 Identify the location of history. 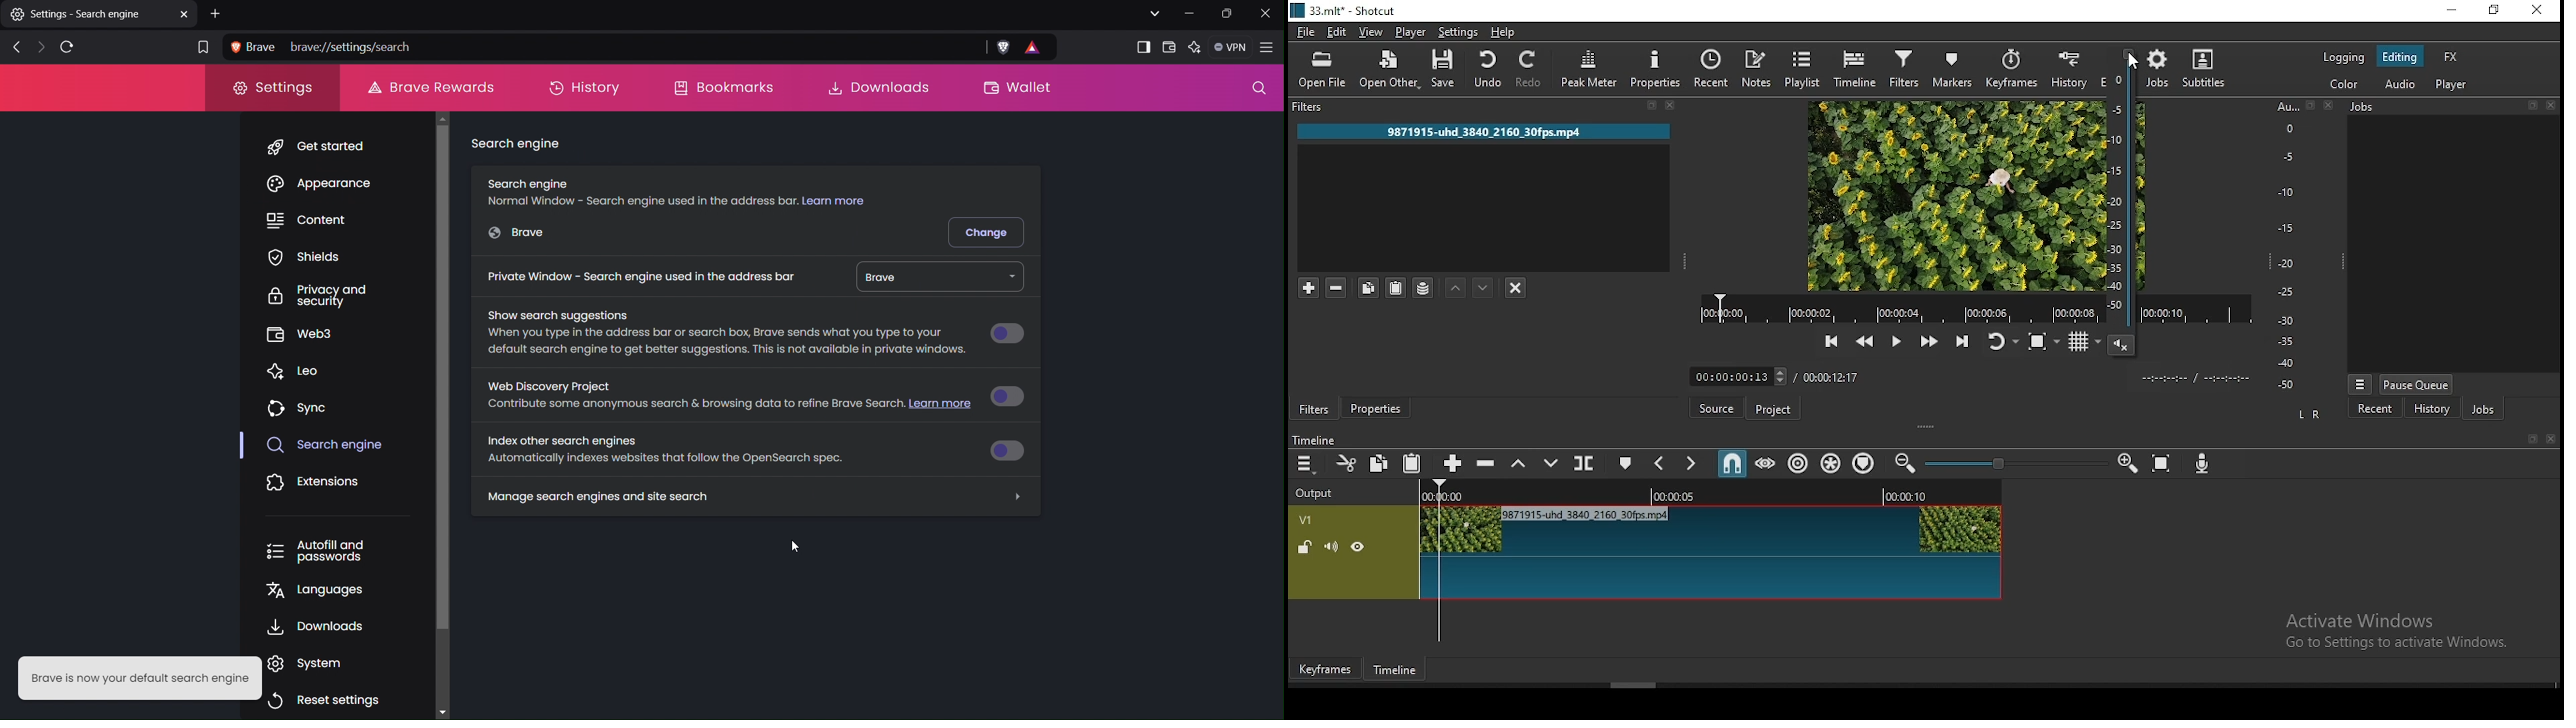
(2068, 68).